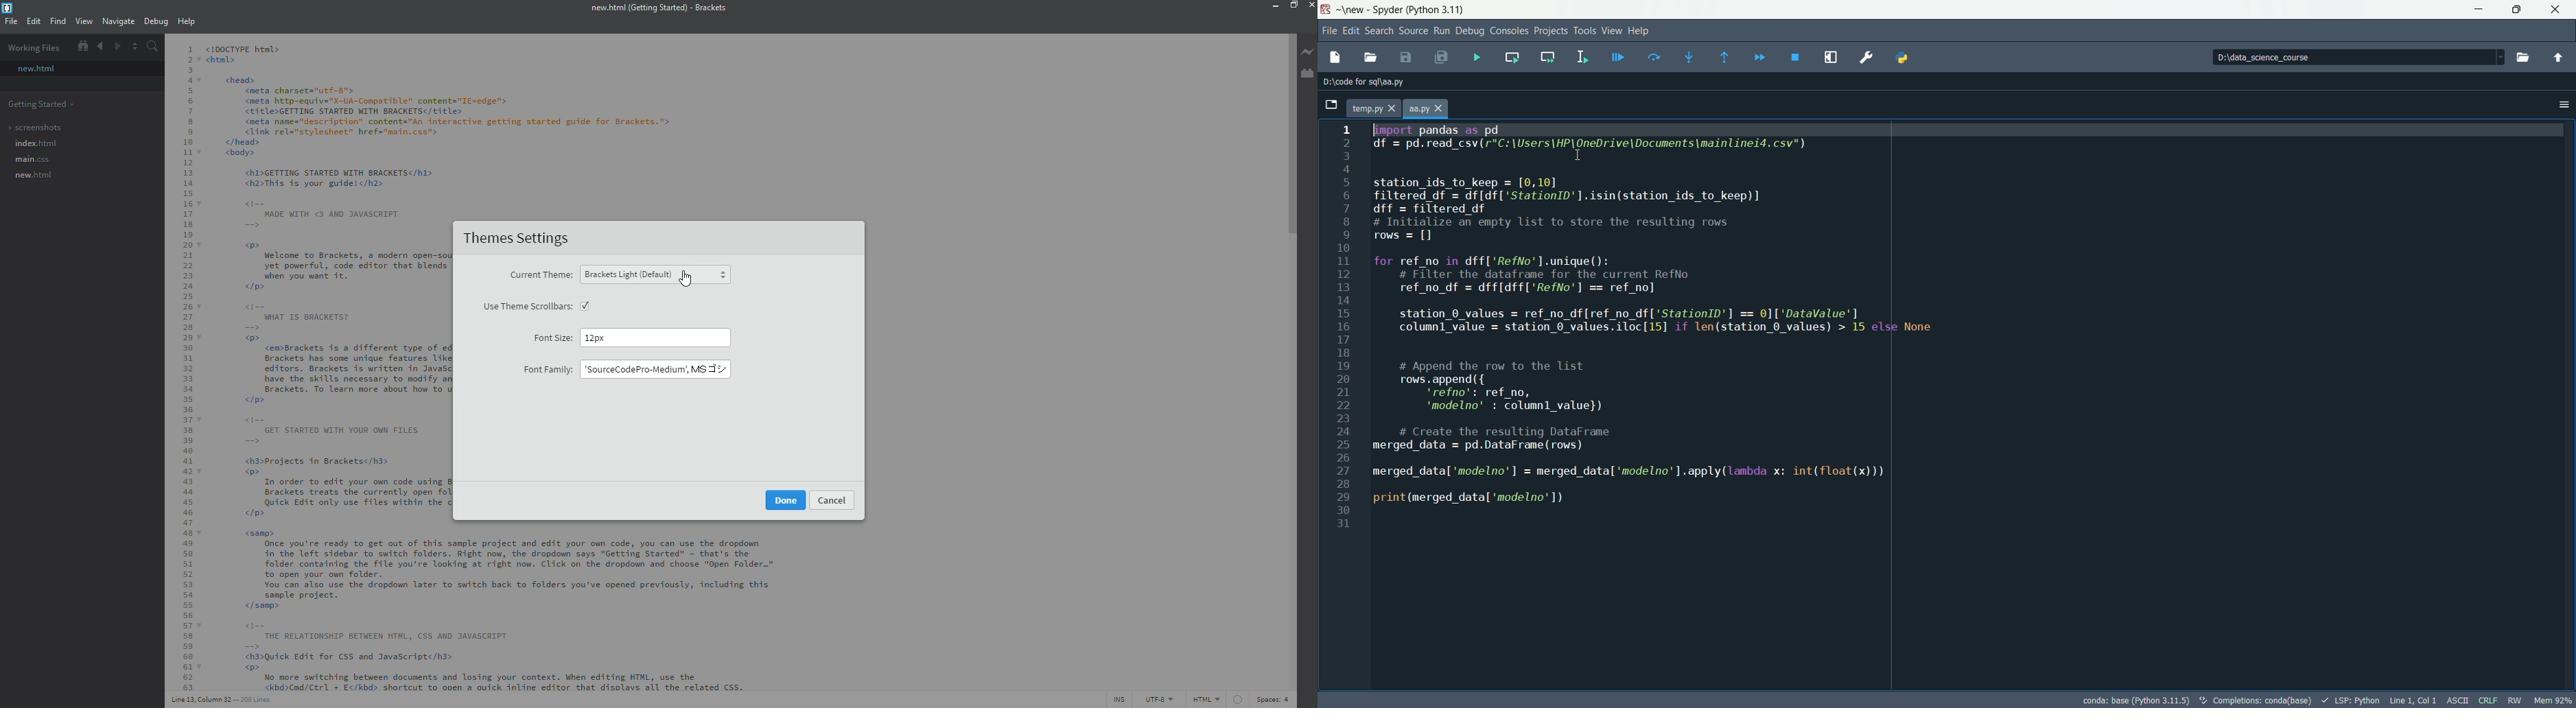 This screenshot has width=2576, height=728. What do you see at coordinates (1369, 57) in the screenshot?
I see `open file` at bounding box center [1369, 57].